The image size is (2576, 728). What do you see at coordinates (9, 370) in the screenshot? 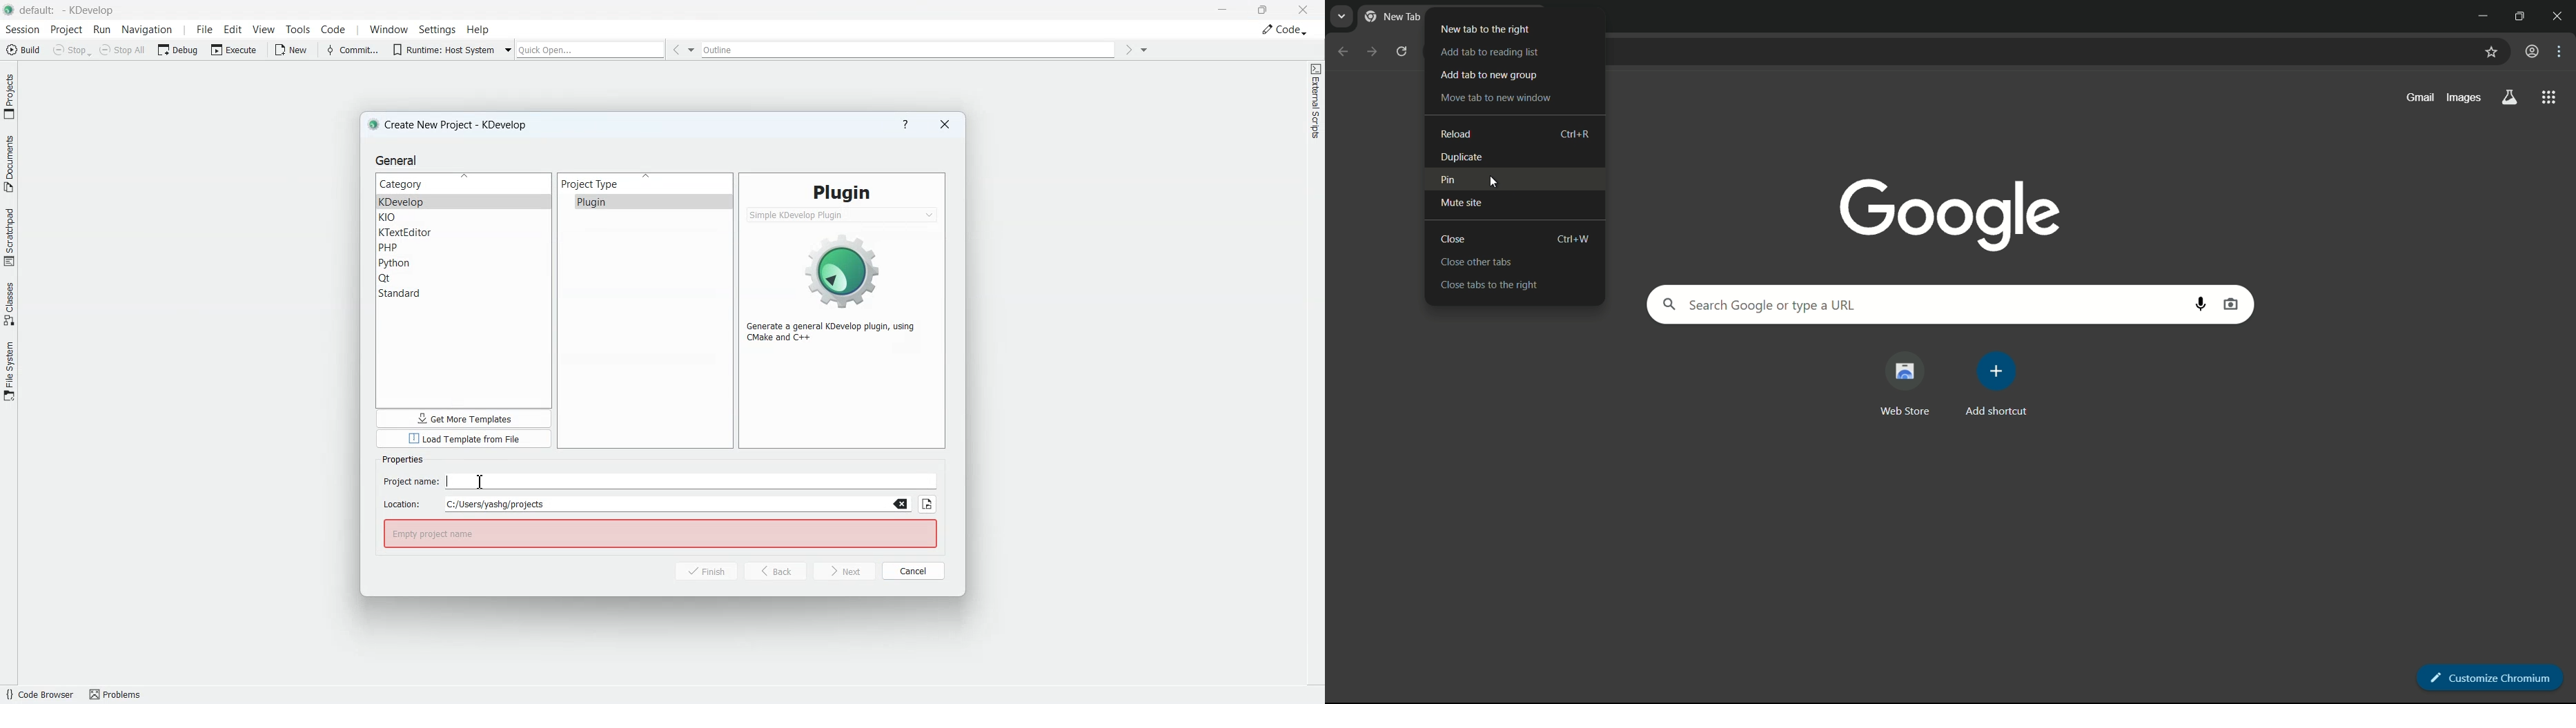
I see `File System` at bounding box center [9, 370].